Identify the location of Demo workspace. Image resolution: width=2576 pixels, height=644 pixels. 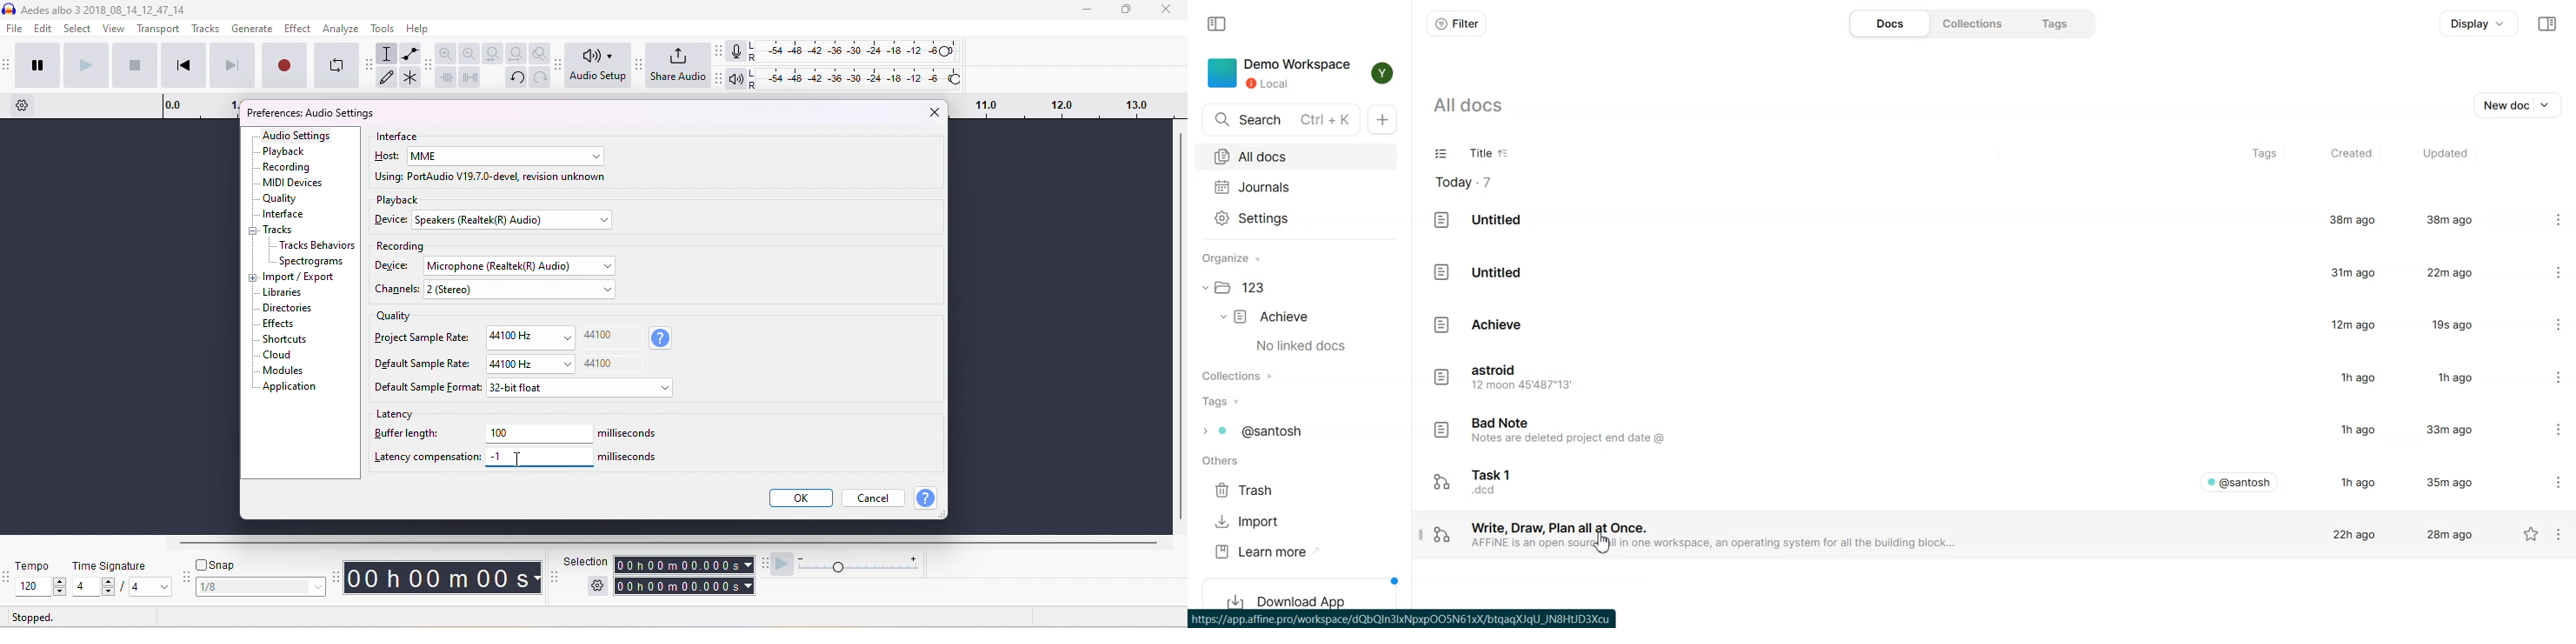
(1278, 73).